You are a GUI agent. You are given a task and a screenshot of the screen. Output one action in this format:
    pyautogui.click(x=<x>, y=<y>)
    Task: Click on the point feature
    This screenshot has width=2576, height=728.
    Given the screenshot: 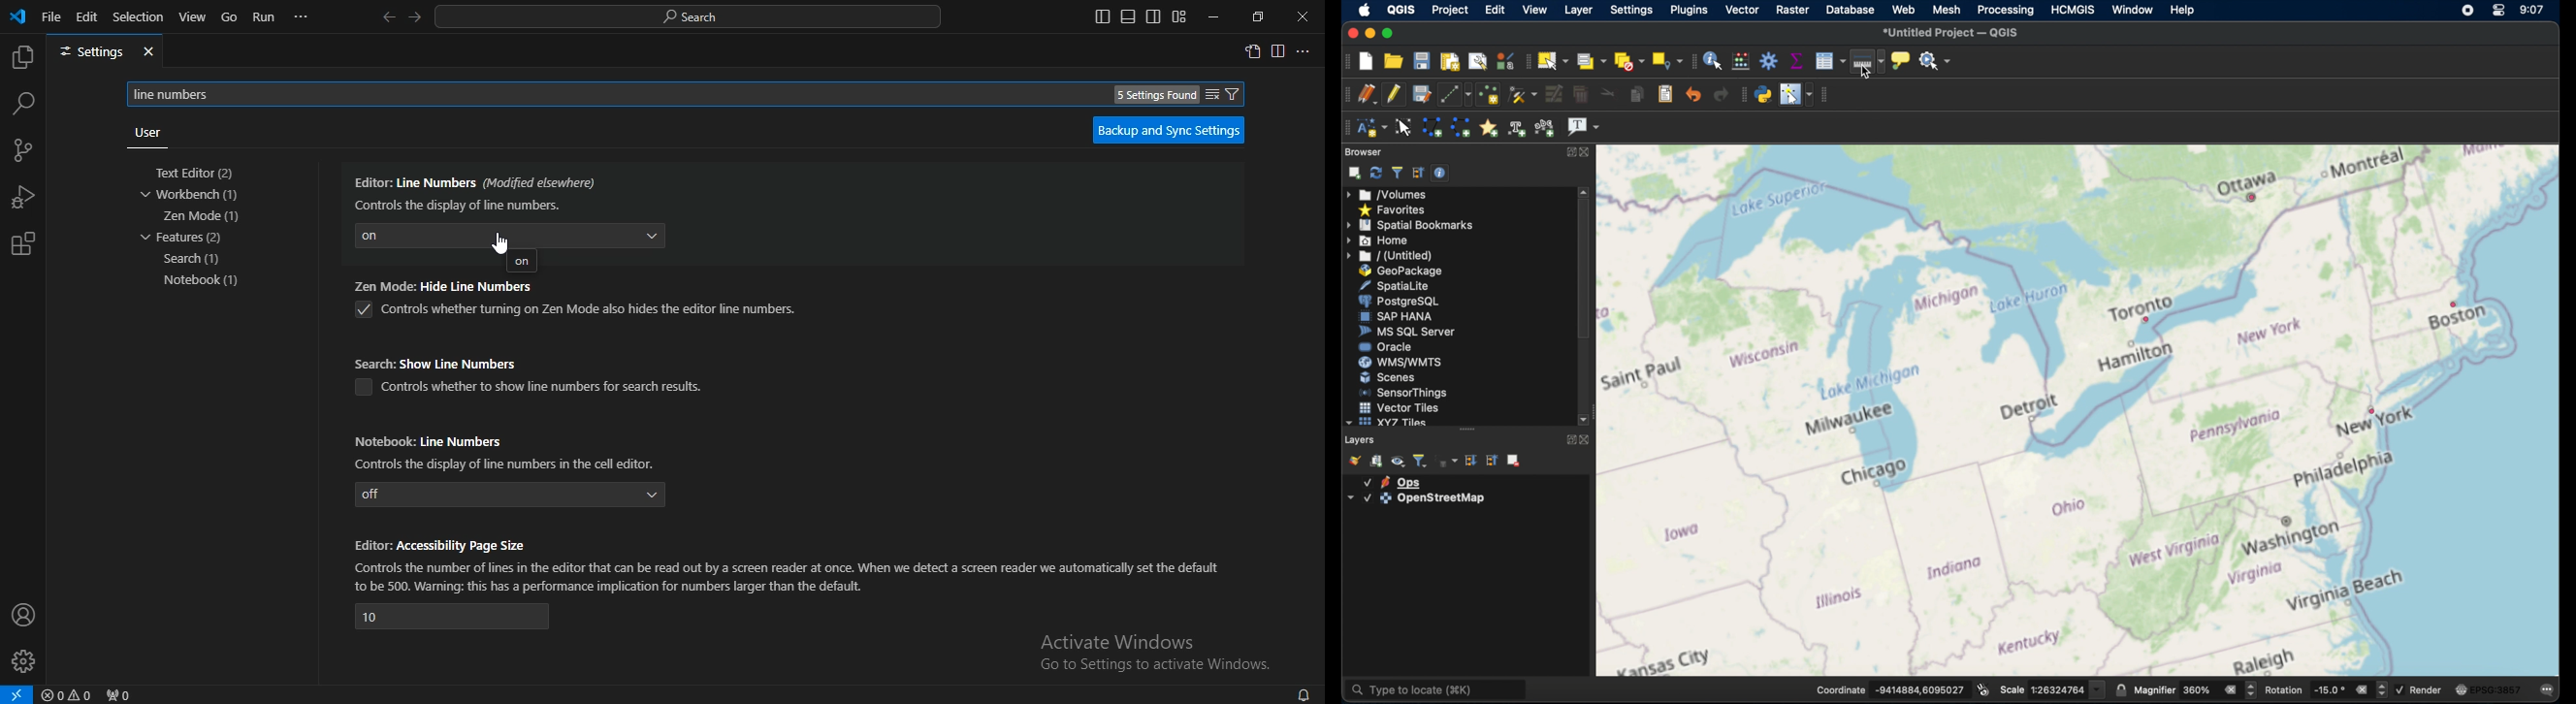 What is the action you would take?
    pyautogui.click(x=2147, y=319)
    